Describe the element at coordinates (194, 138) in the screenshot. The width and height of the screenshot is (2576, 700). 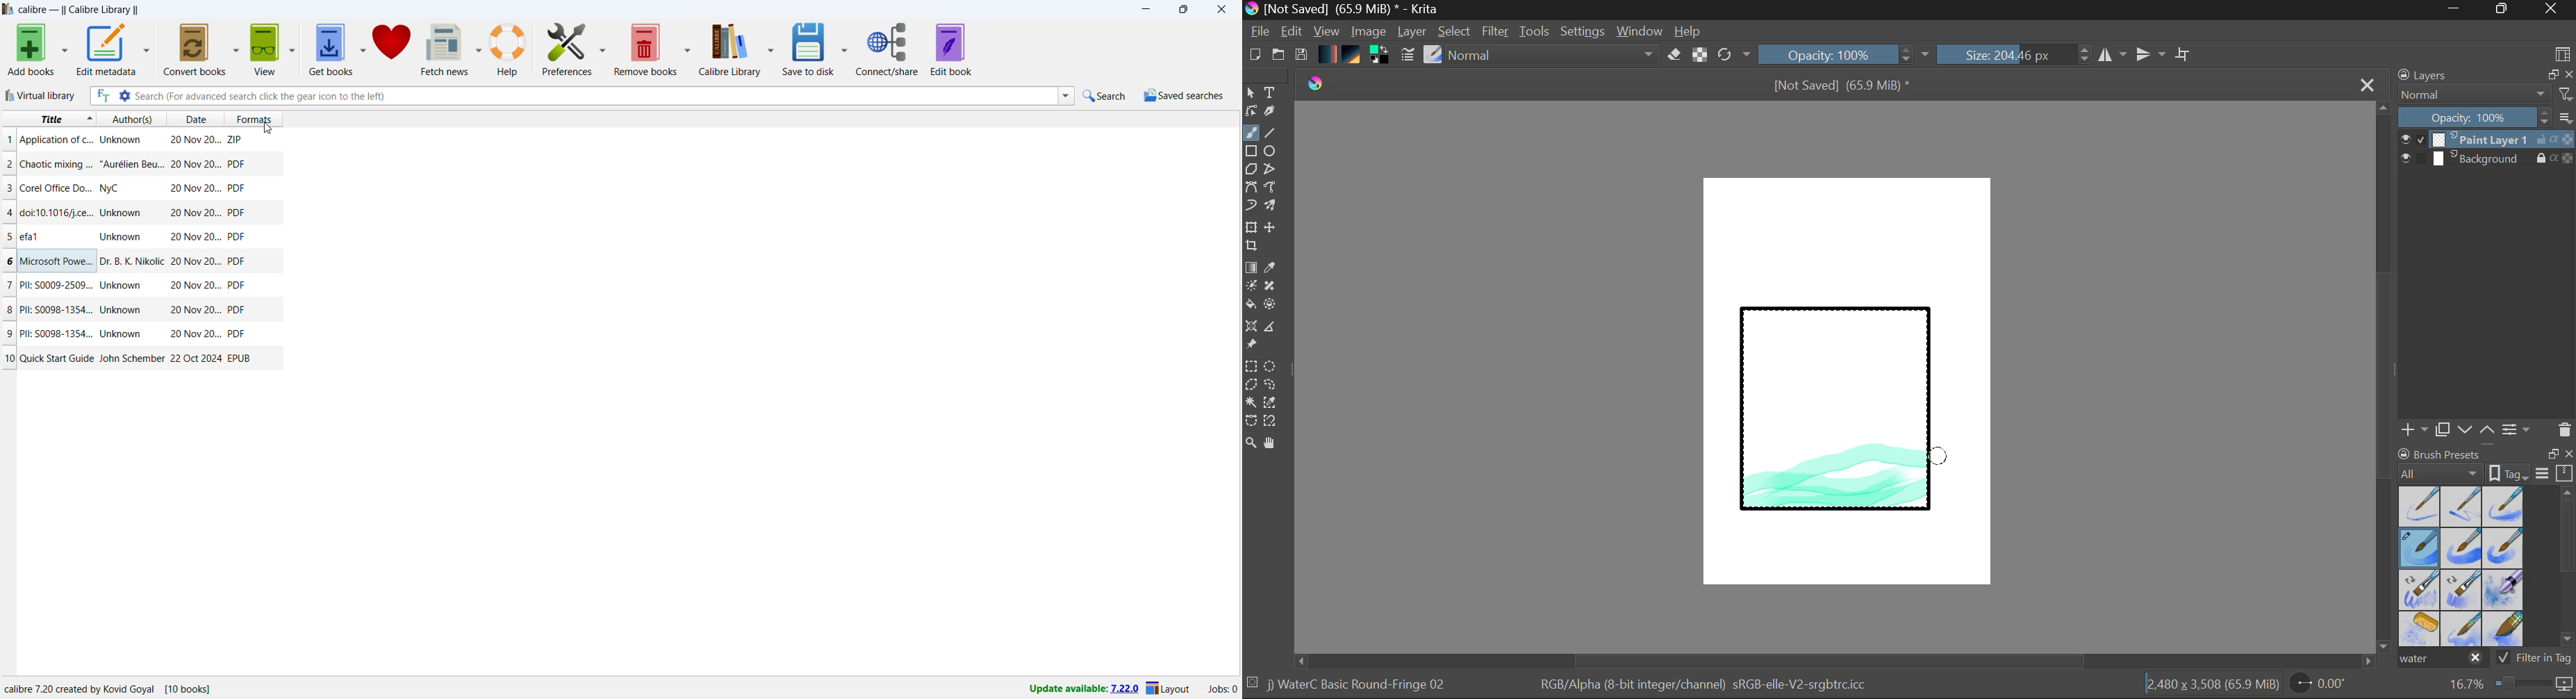
I see `date` at that location.